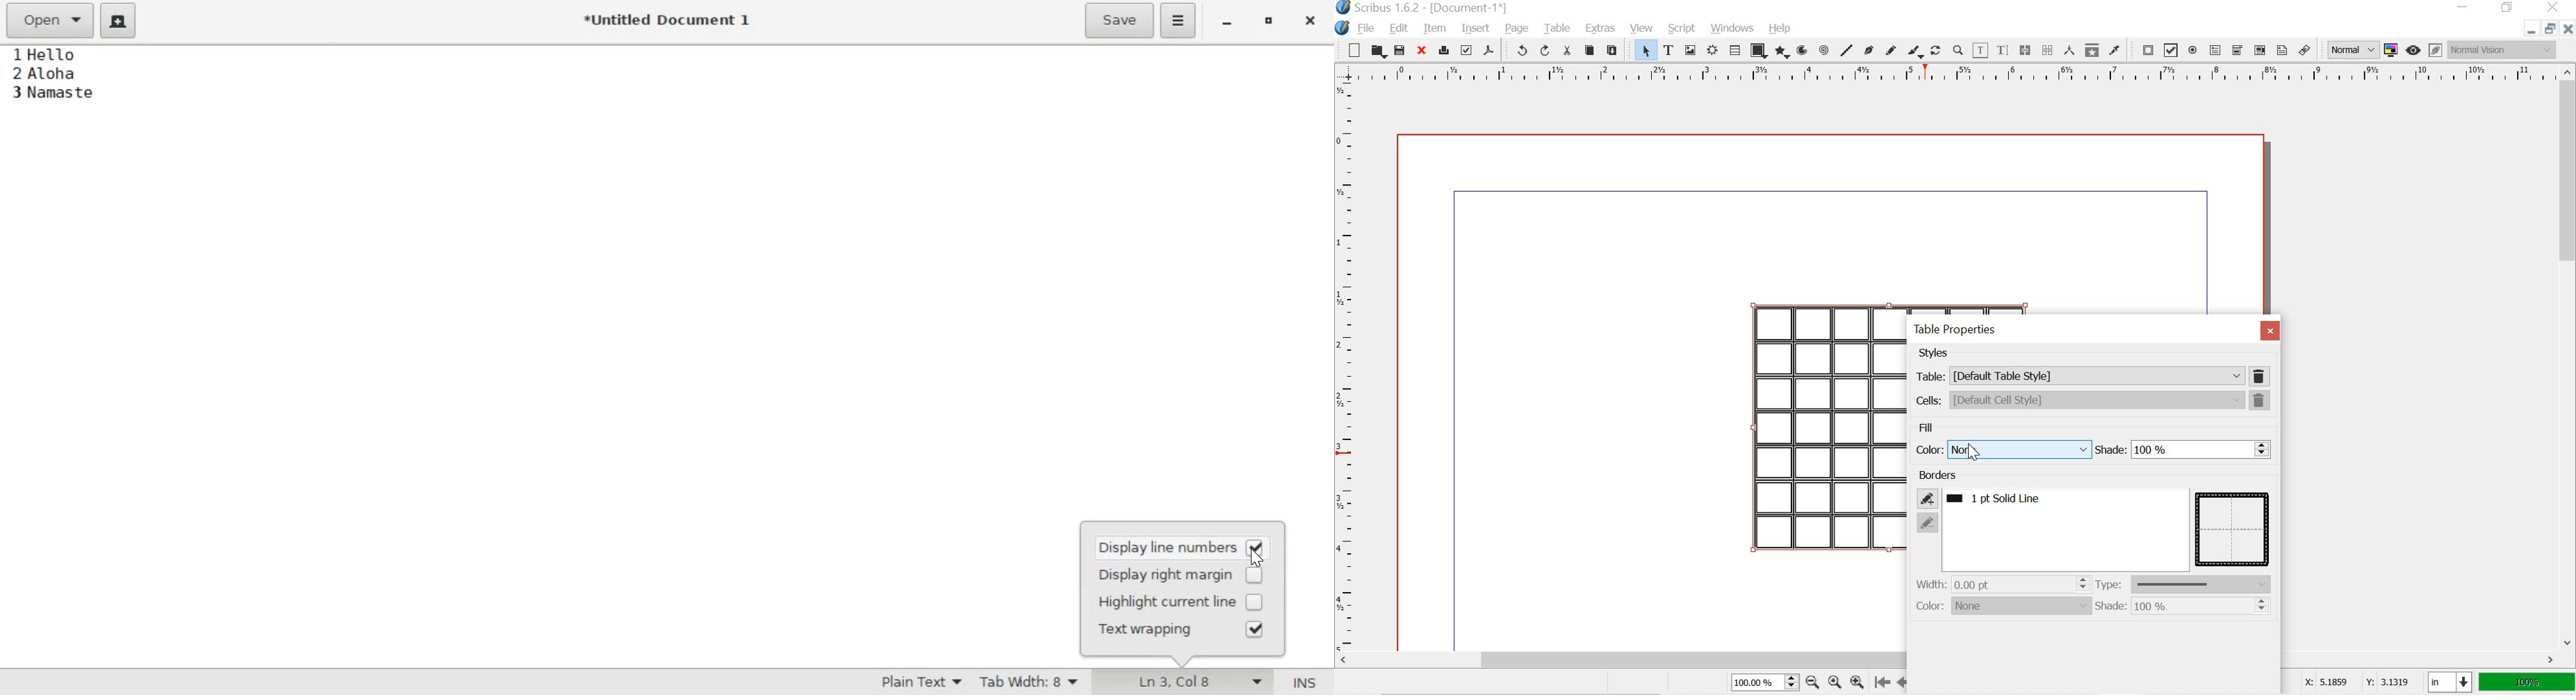 Image resolution: width=2576 pixels, height=700 pixels. Describe the element at coordinates (2304, 49) in the screenshot. I see `link annotation` at that location.